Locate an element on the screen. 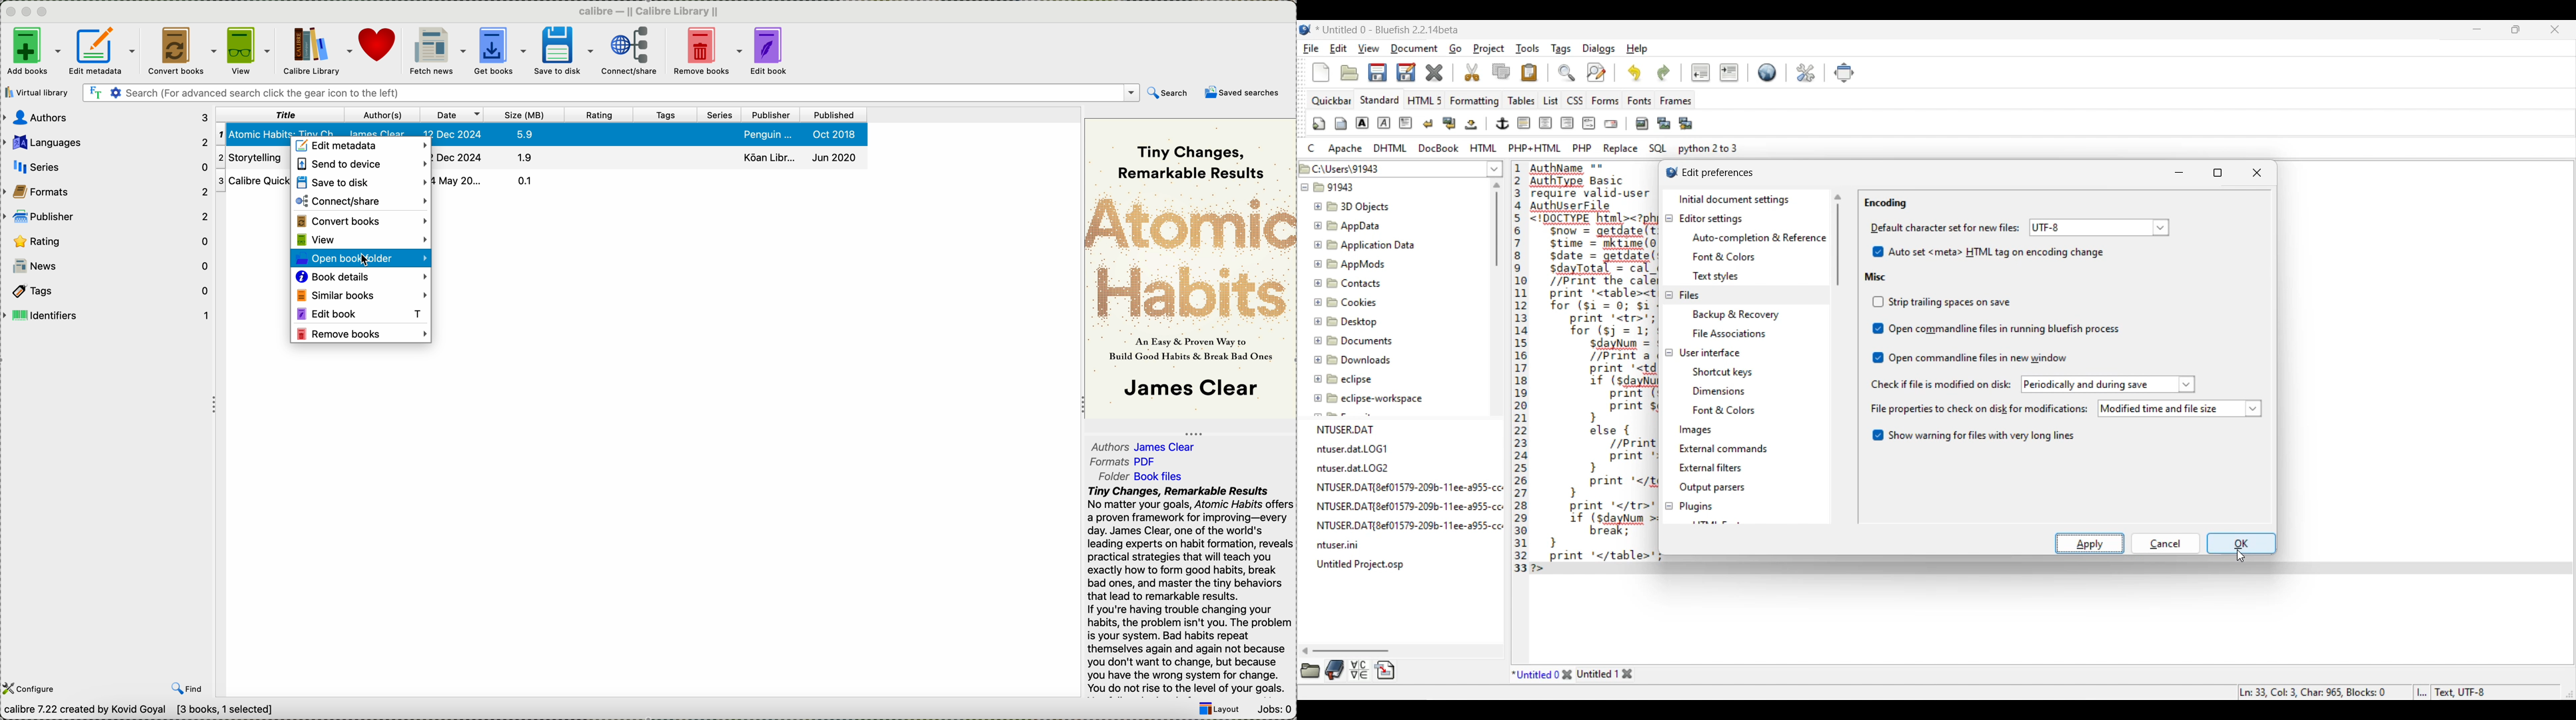  disable buttons program is located at coordinates (29, 12).